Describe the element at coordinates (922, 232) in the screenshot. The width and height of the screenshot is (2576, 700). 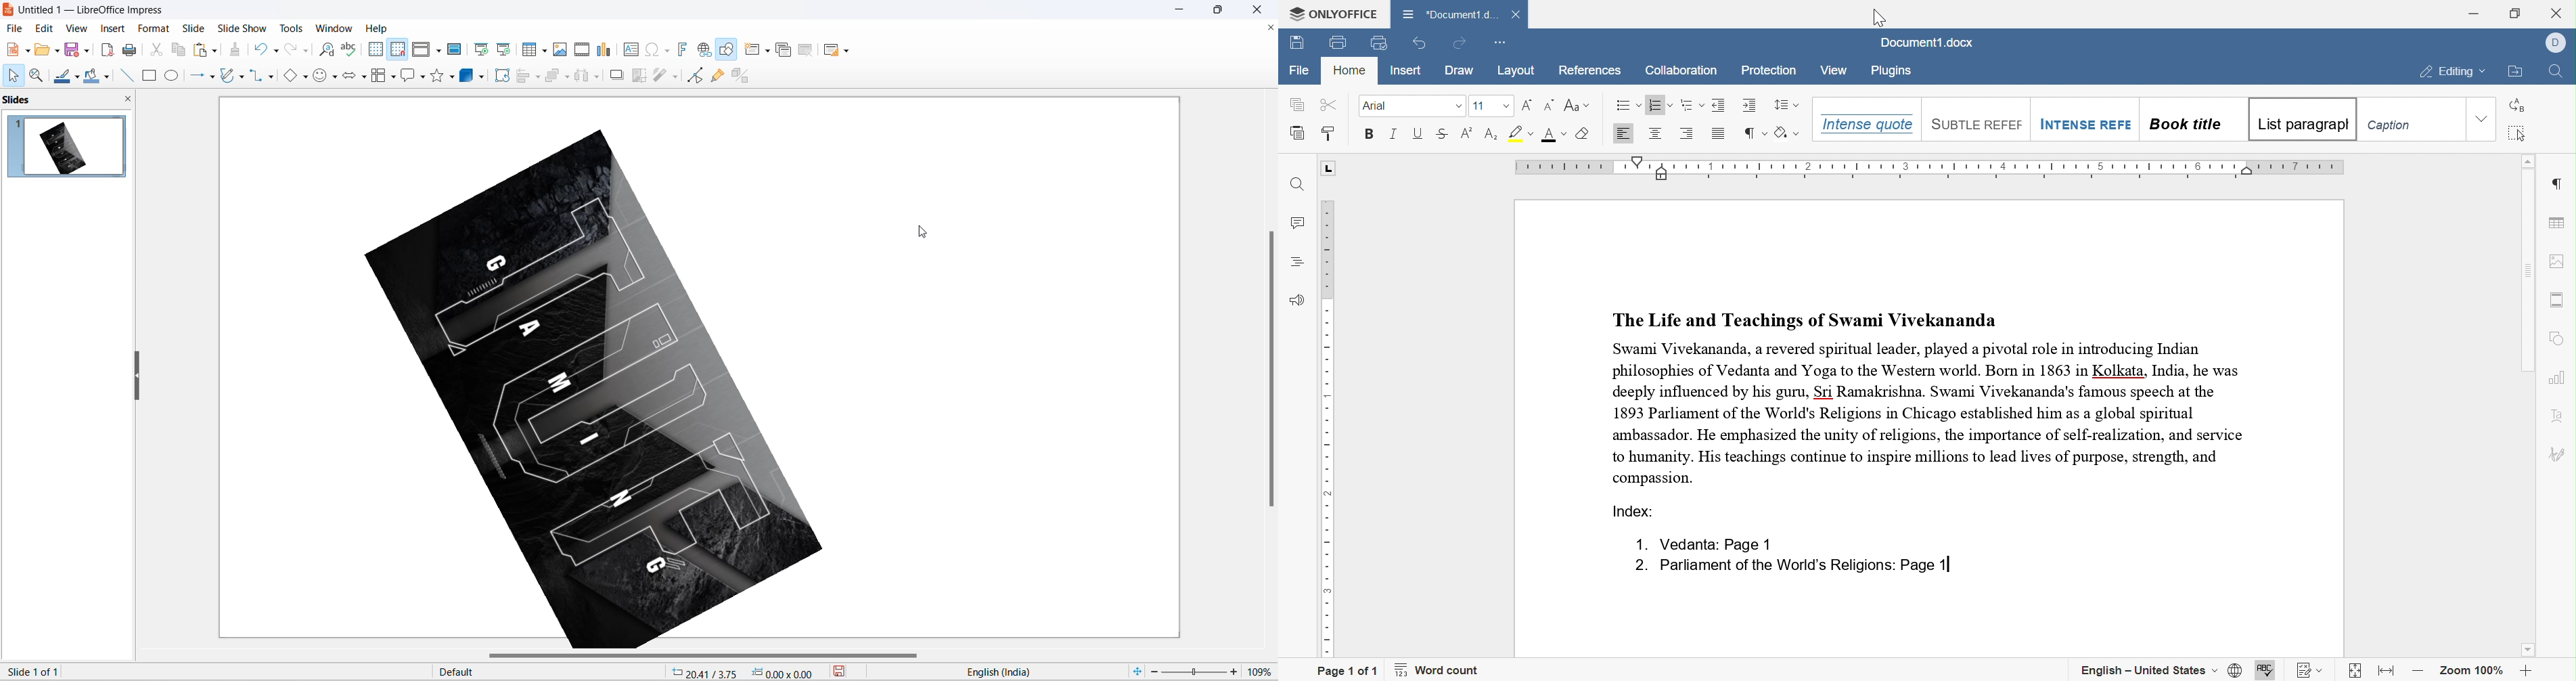
I see `cursor` at that location.